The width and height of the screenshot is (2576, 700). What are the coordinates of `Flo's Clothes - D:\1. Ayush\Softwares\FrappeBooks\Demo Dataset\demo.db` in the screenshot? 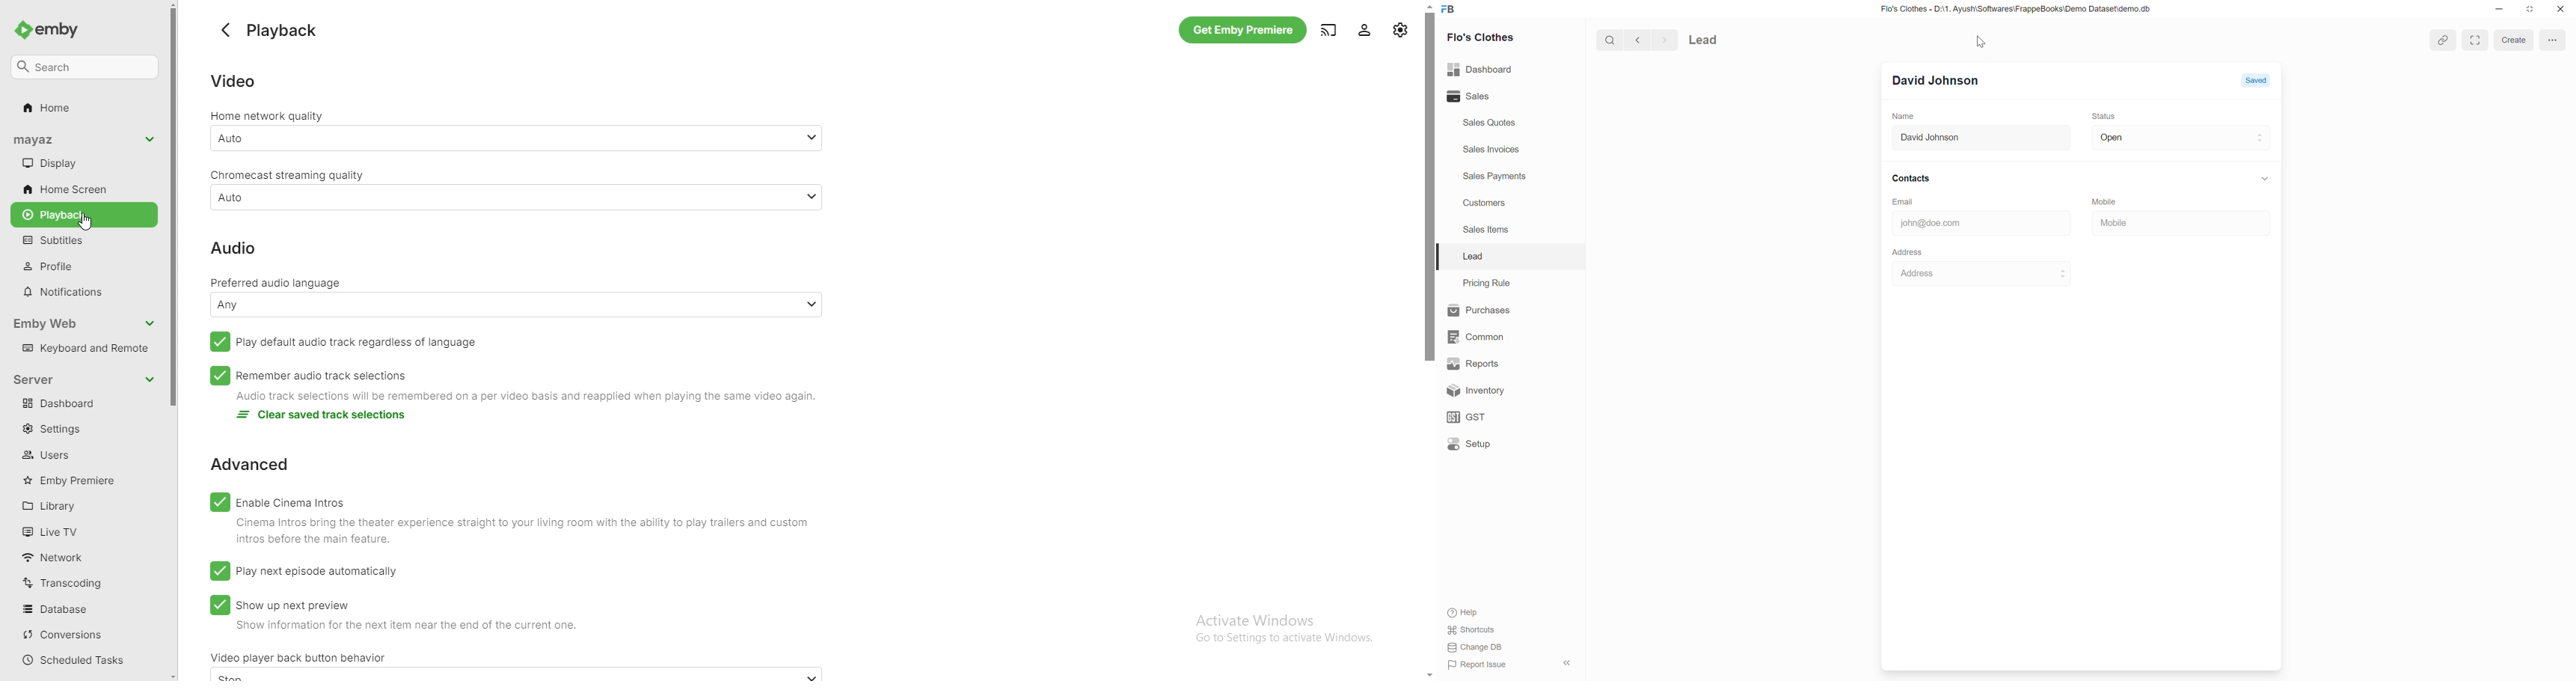 It's located at (2017, 8).